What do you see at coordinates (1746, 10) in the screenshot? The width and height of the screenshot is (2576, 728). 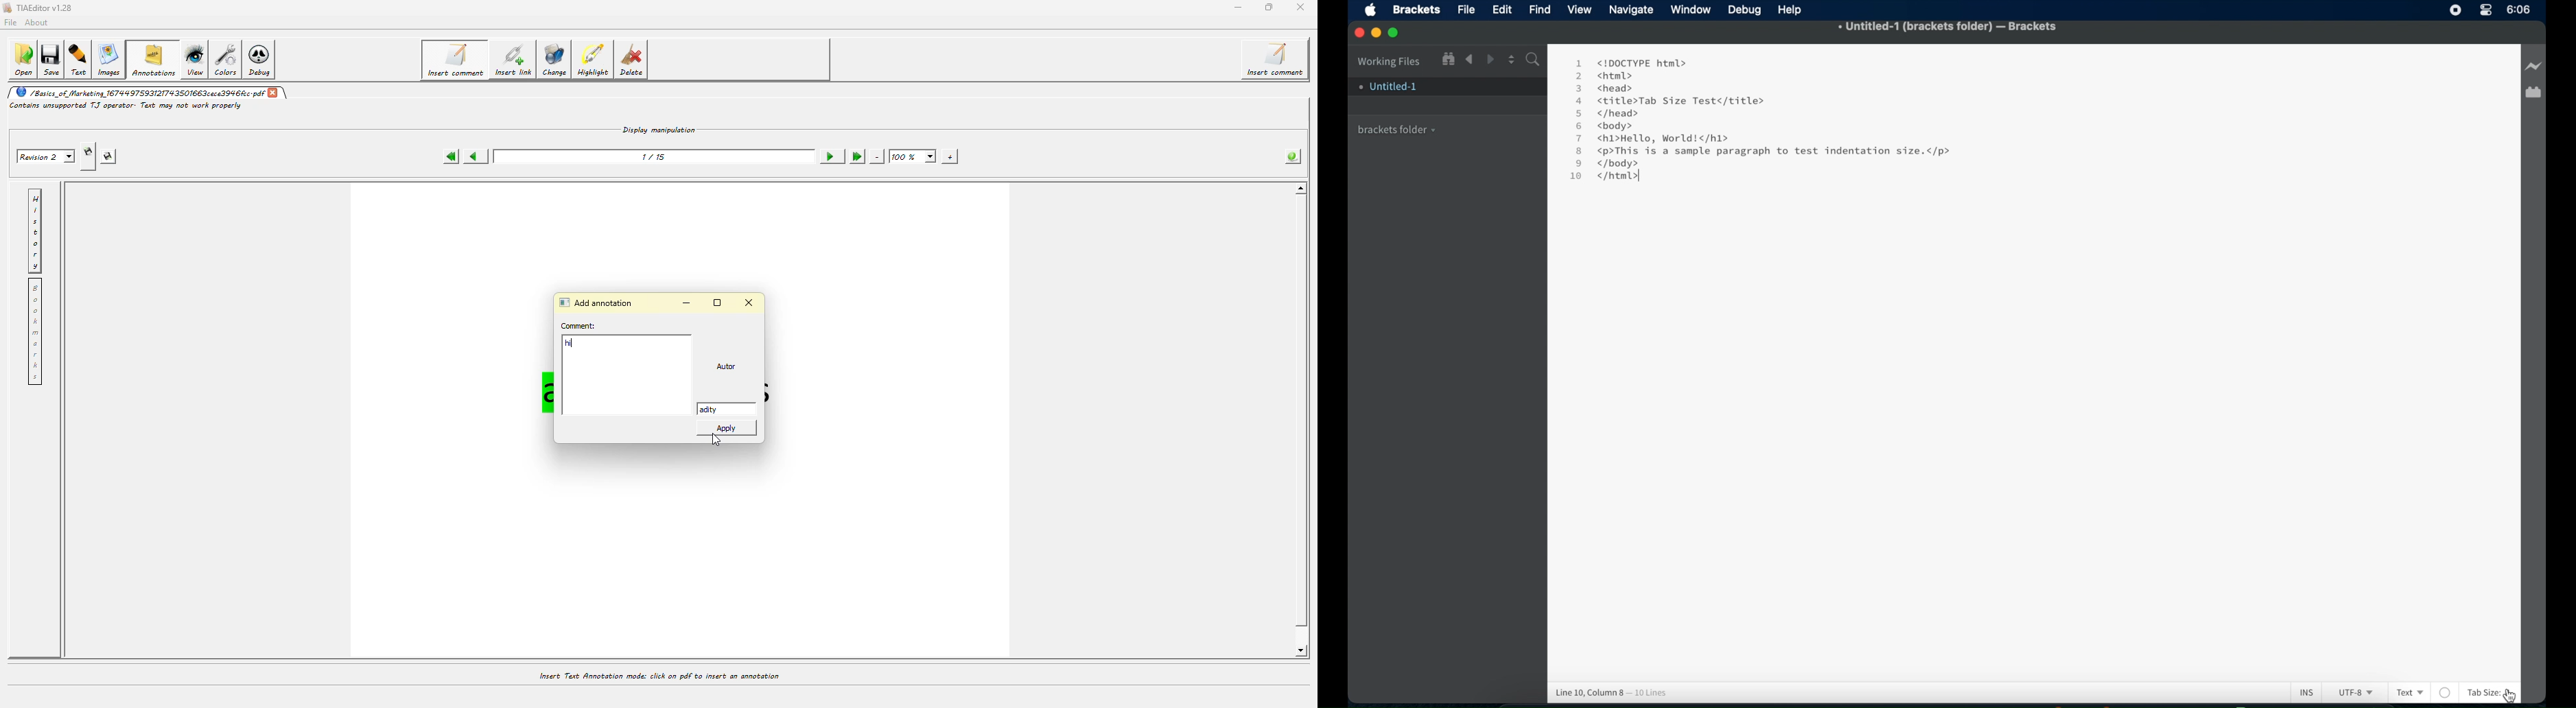 I see `Debug` at bounding box center [1746, 10].